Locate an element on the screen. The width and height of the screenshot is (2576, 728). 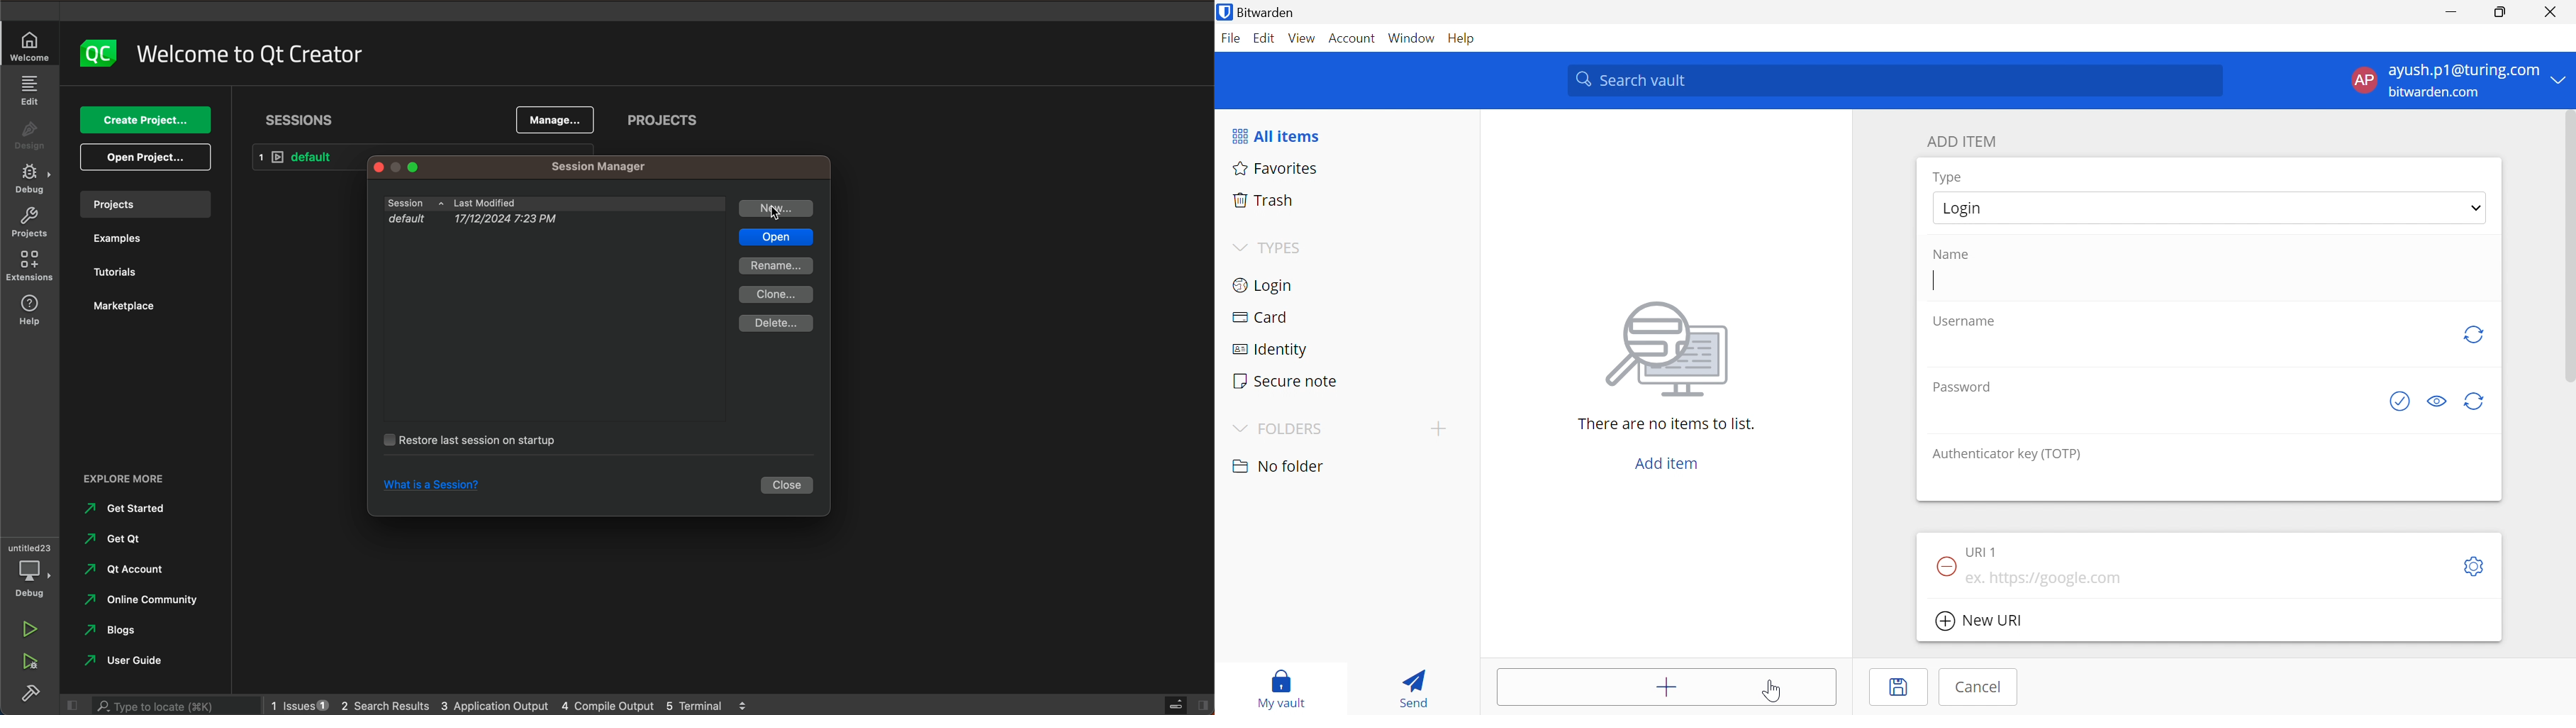
All items is located at coordinates (1275, 136).